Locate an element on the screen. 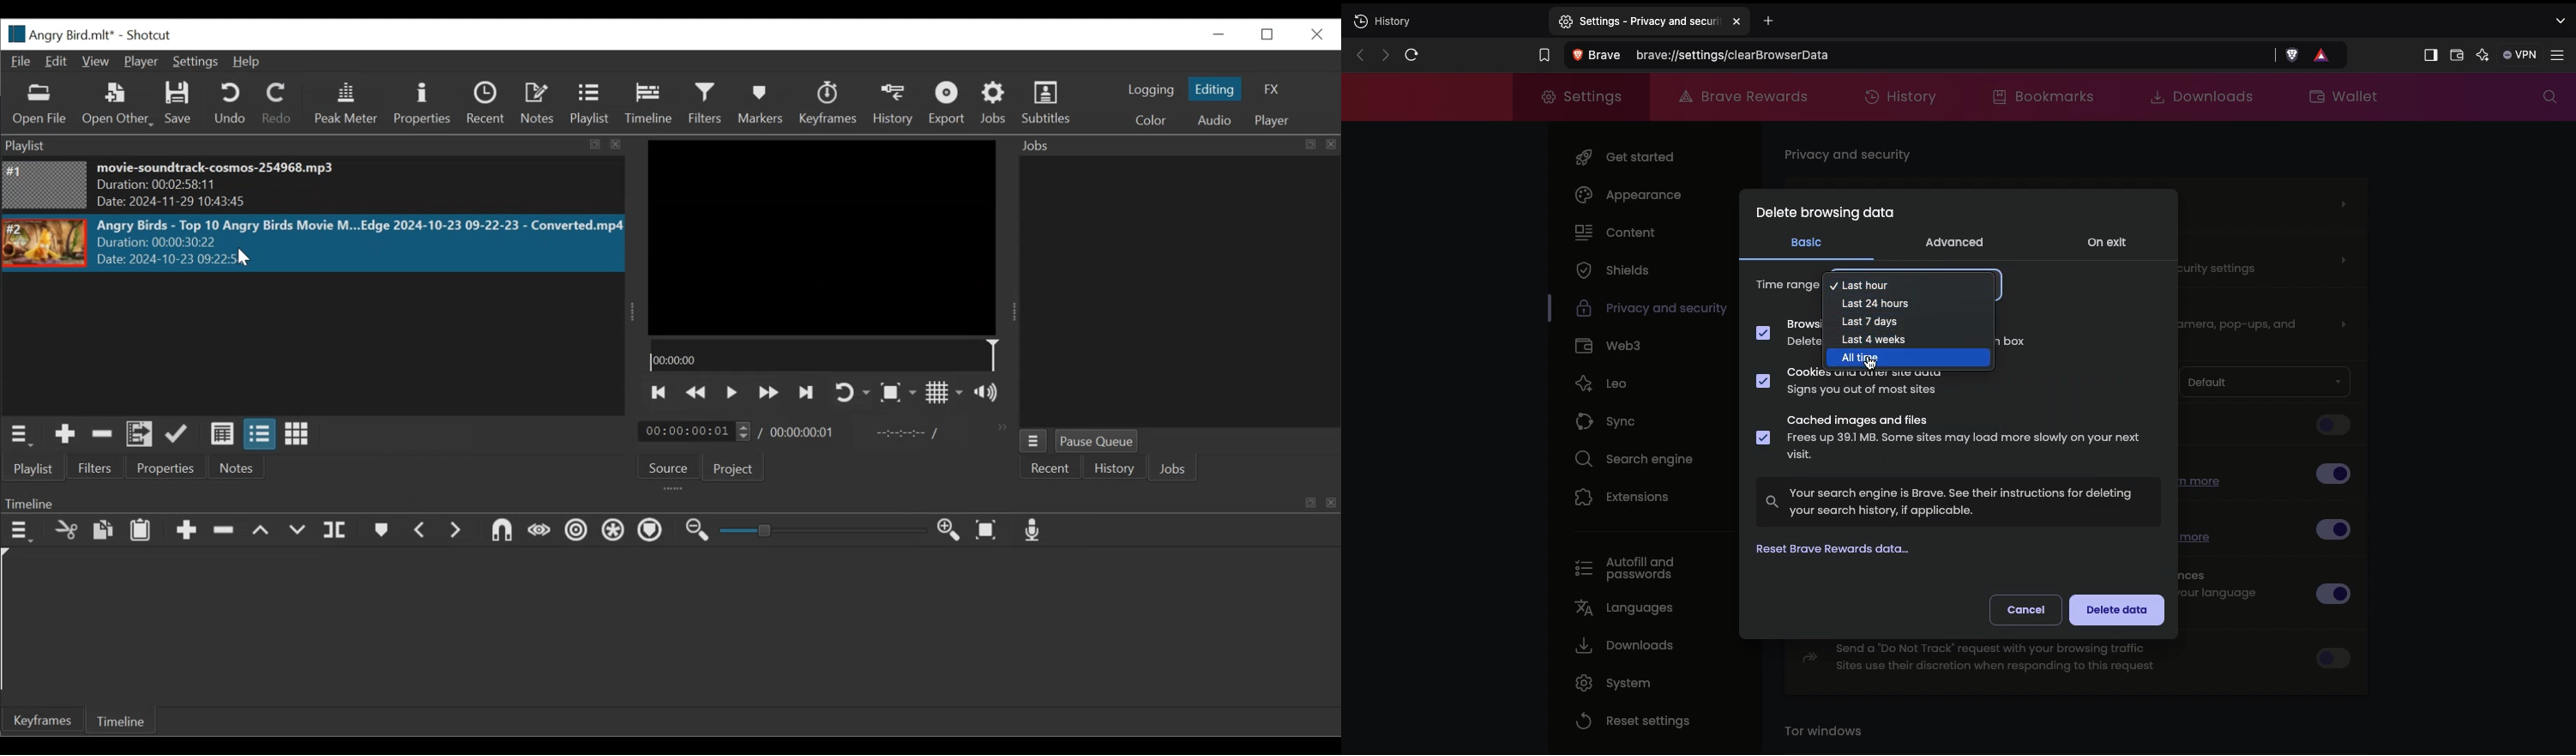 The image size is (2576, 756). Playlist is located at coordinates (38, 468).